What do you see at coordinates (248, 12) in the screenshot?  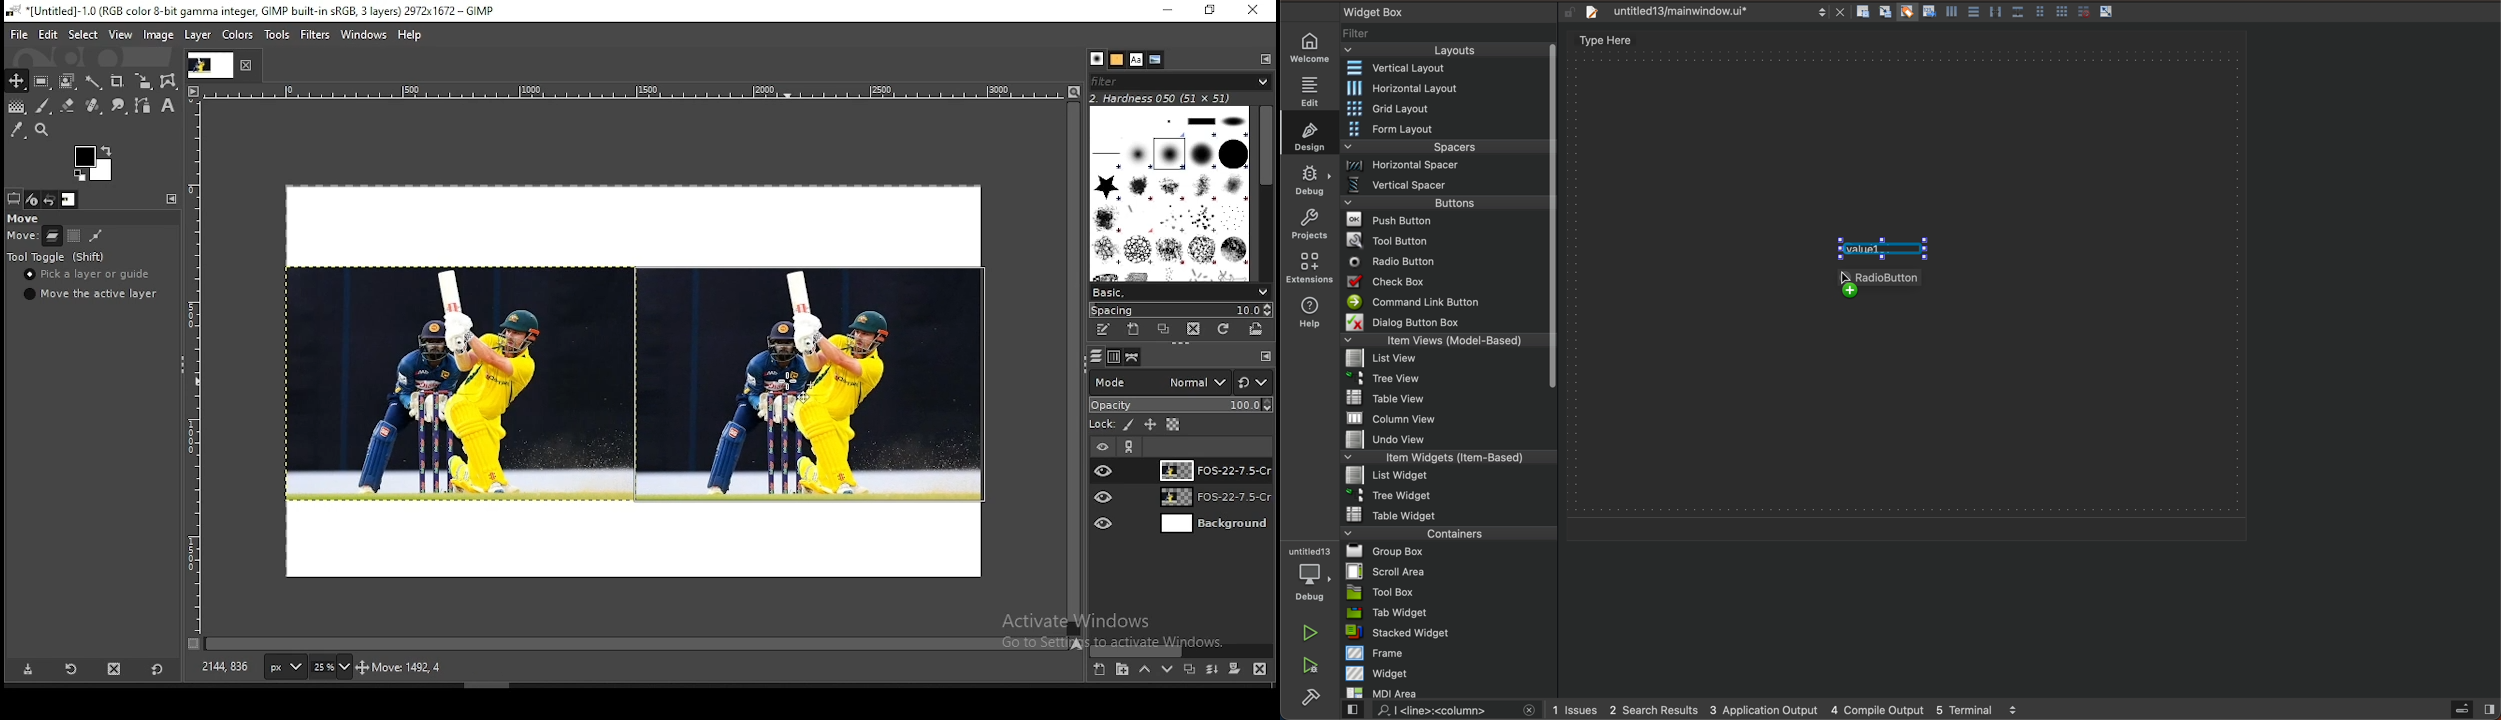 I see `icon and file name` at bounding box center [248, 12].